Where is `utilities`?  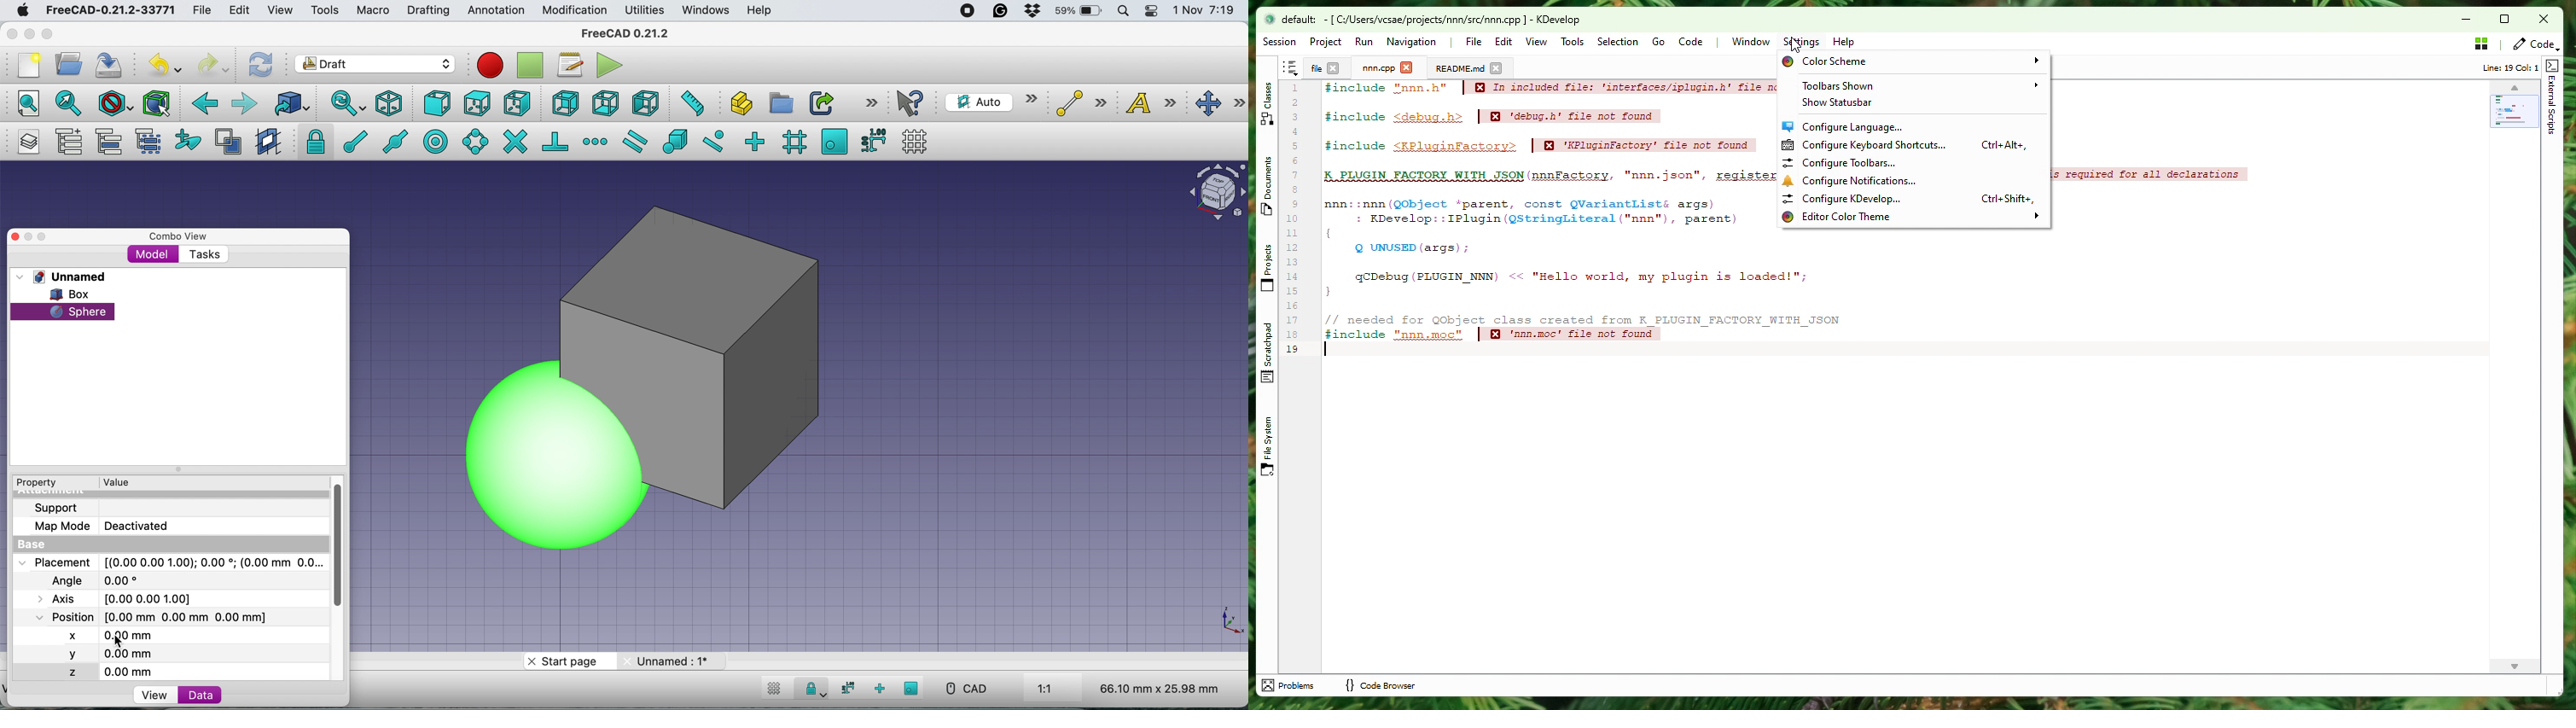
utilities is located at coordinates (646, 11).